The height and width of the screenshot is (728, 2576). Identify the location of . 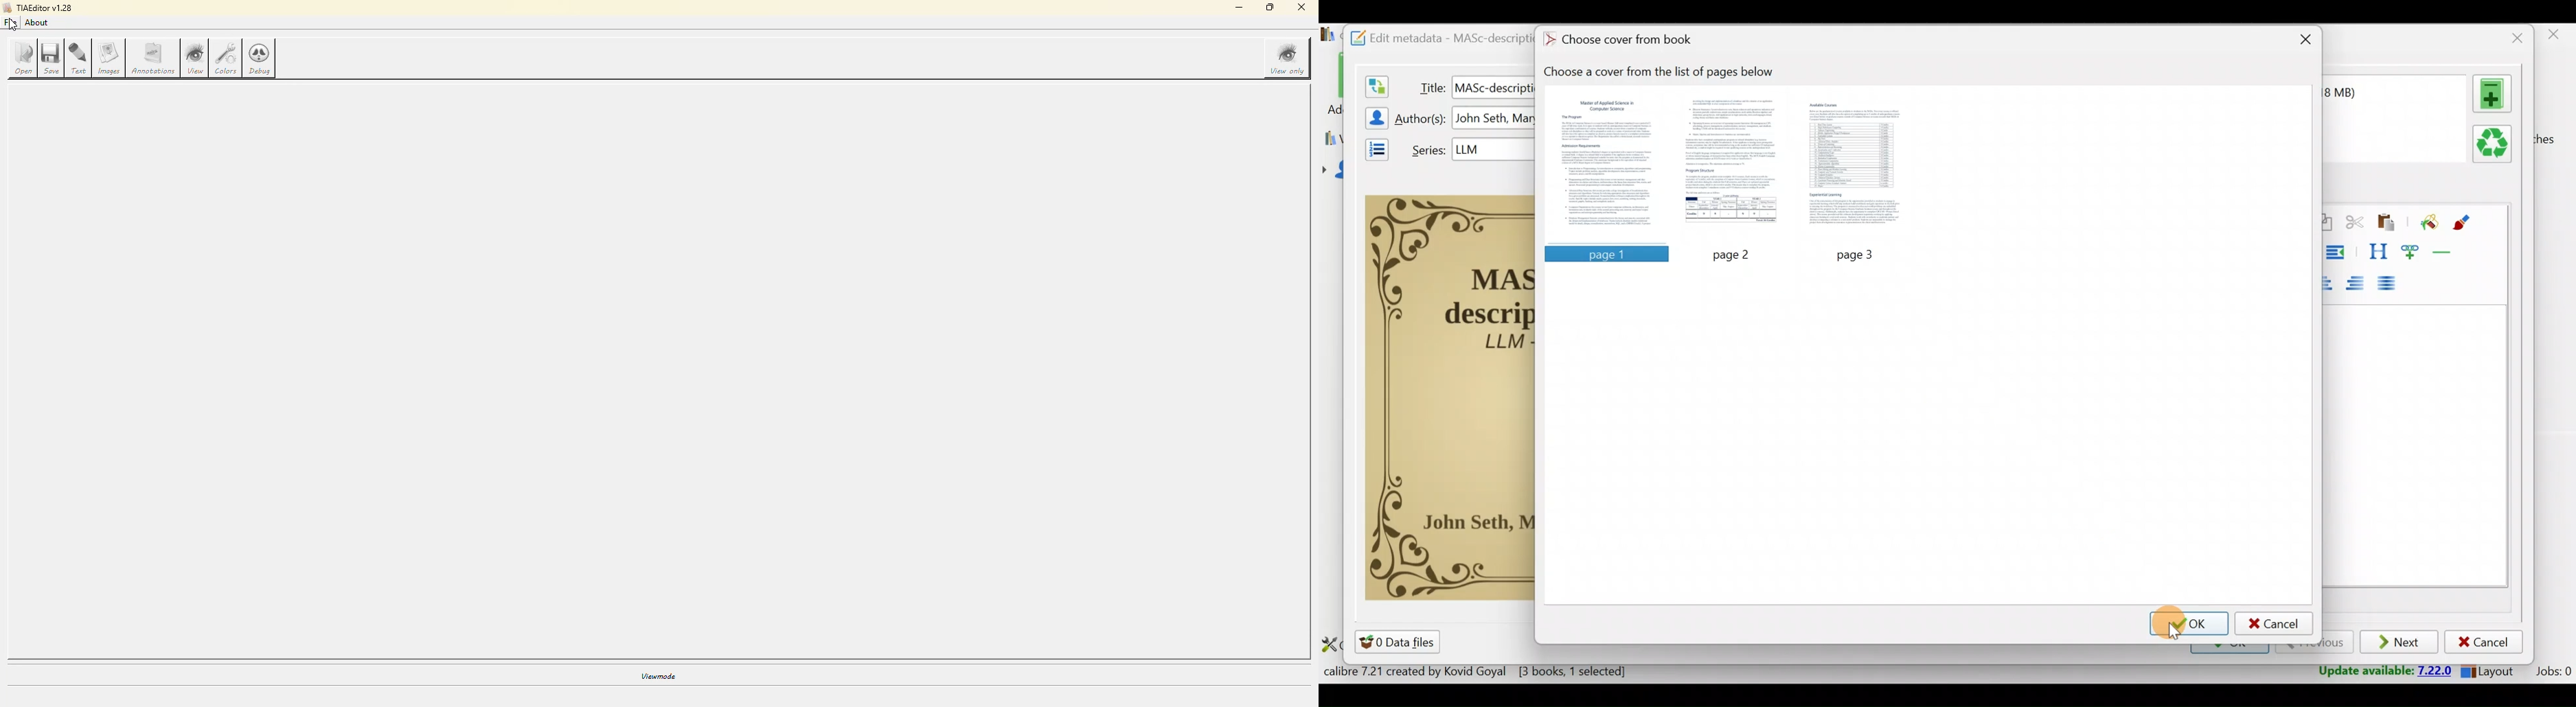
(1605, 253).